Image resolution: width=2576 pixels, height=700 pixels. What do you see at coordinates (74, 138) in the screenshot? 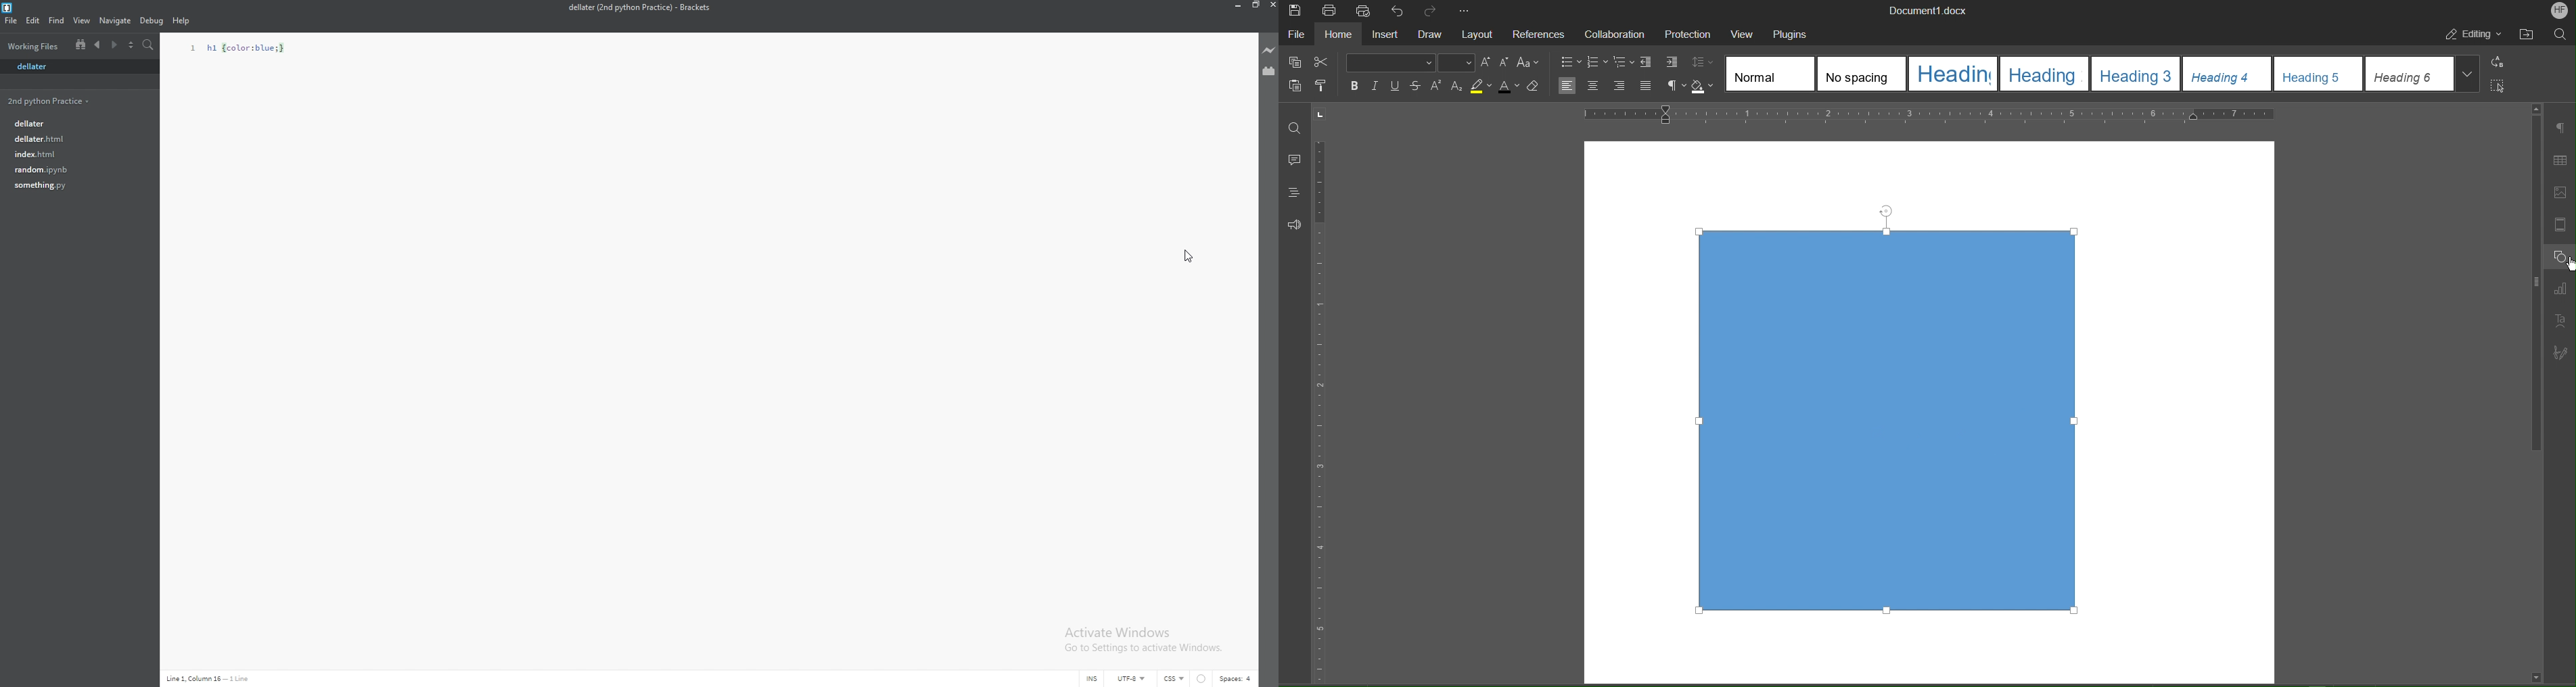
I see `file` at bounding box center [74, 138].